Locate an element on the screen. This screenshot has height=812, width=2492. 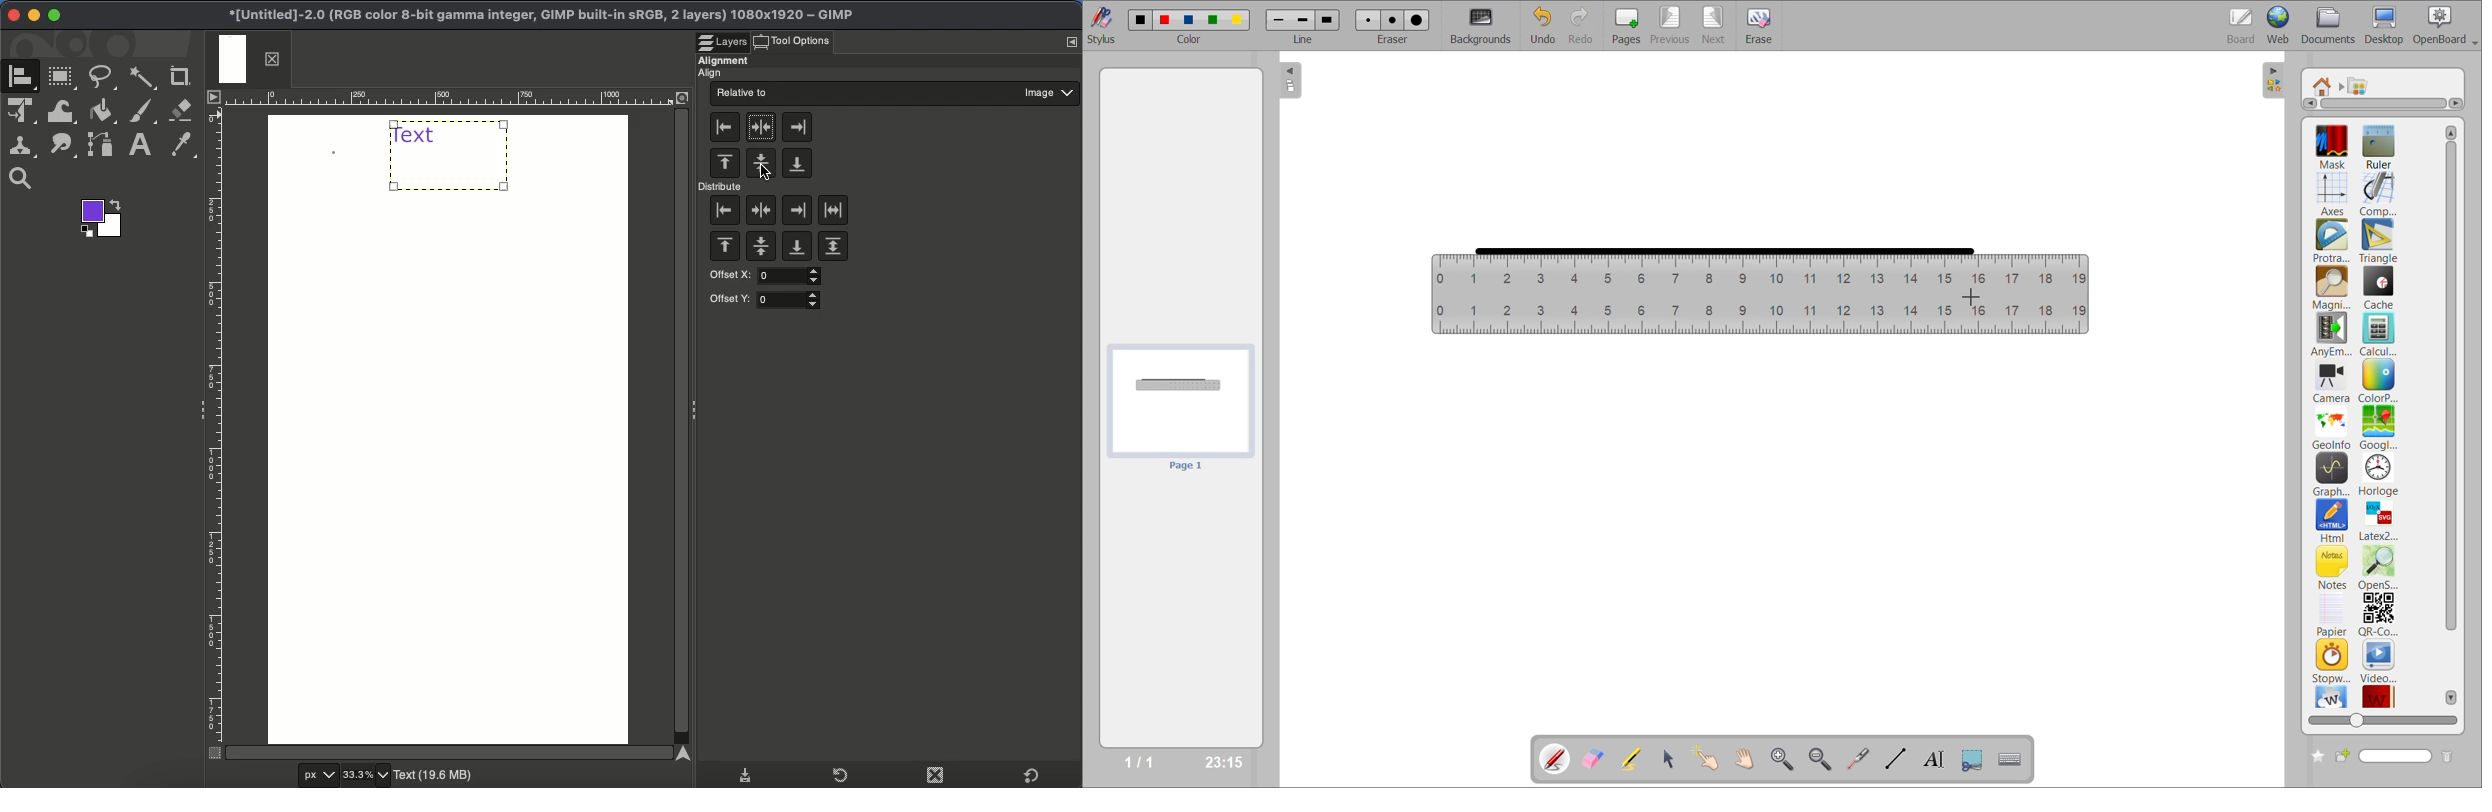
papier is located at coordinates (2332, 614).